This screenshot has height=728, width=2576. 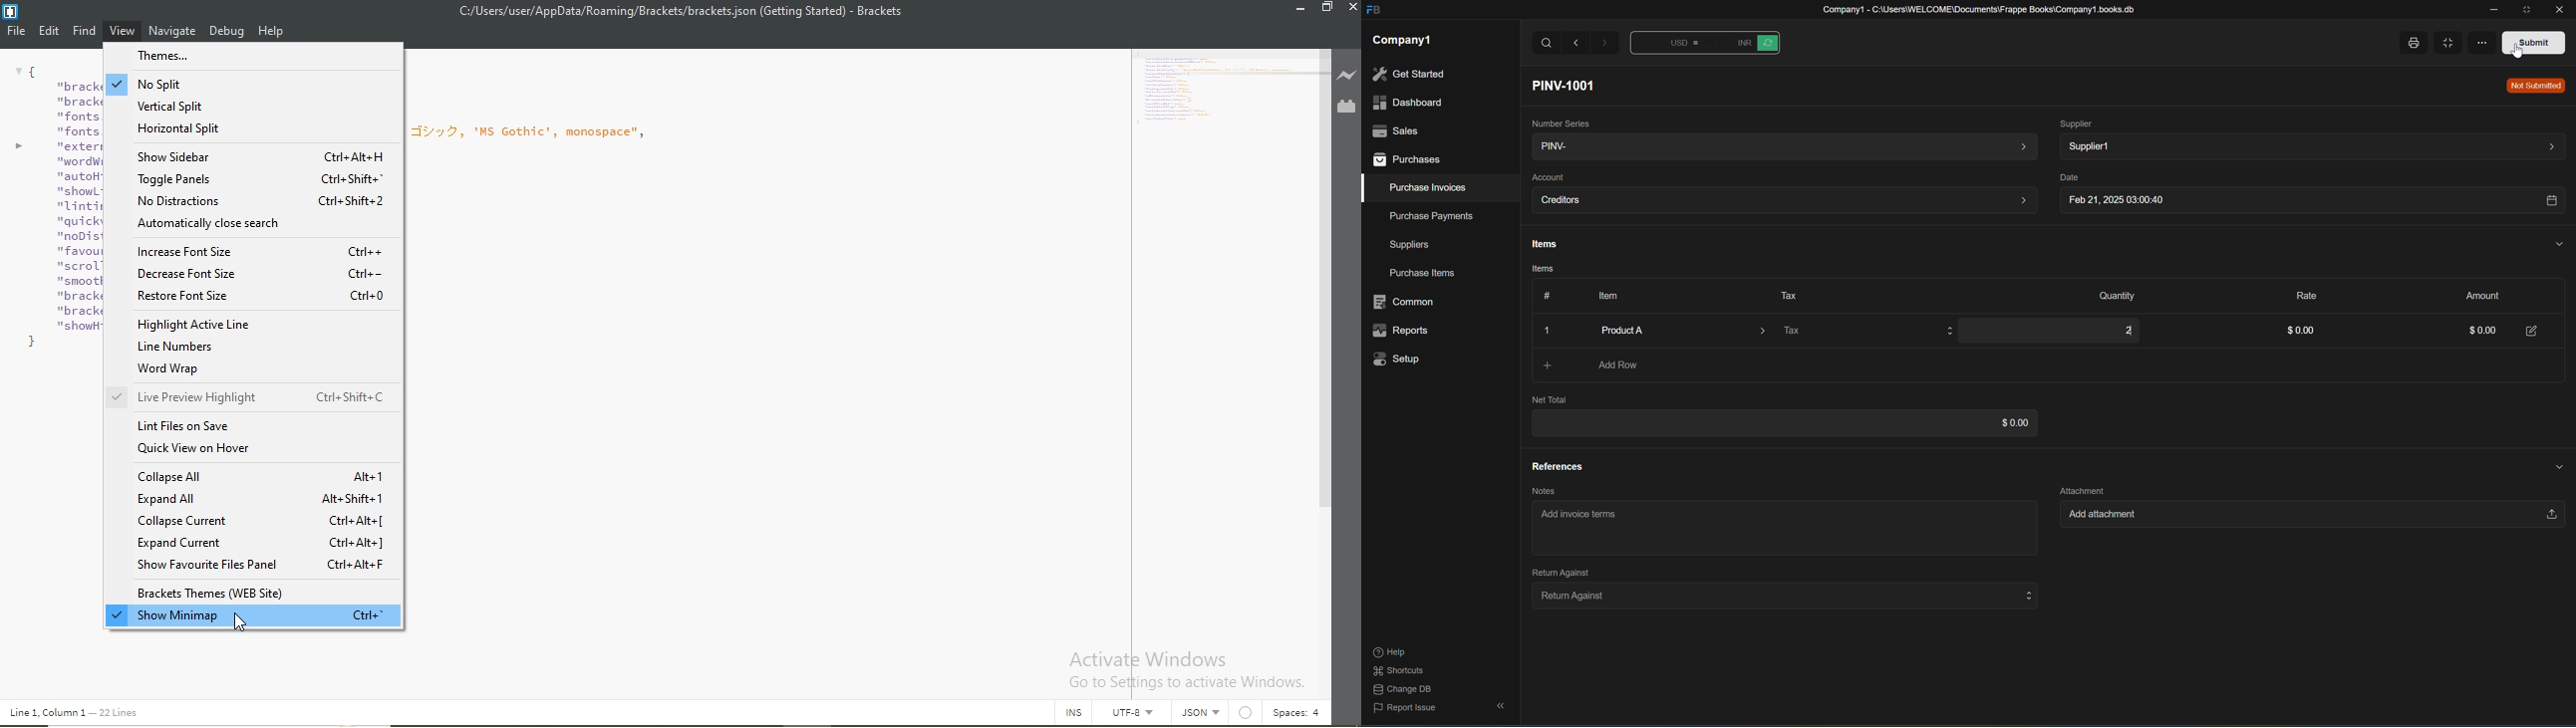 What do you see at coordinates (1555, 572) in the screenshot?
I see `Return Against` at bounding box center [1555, 572].